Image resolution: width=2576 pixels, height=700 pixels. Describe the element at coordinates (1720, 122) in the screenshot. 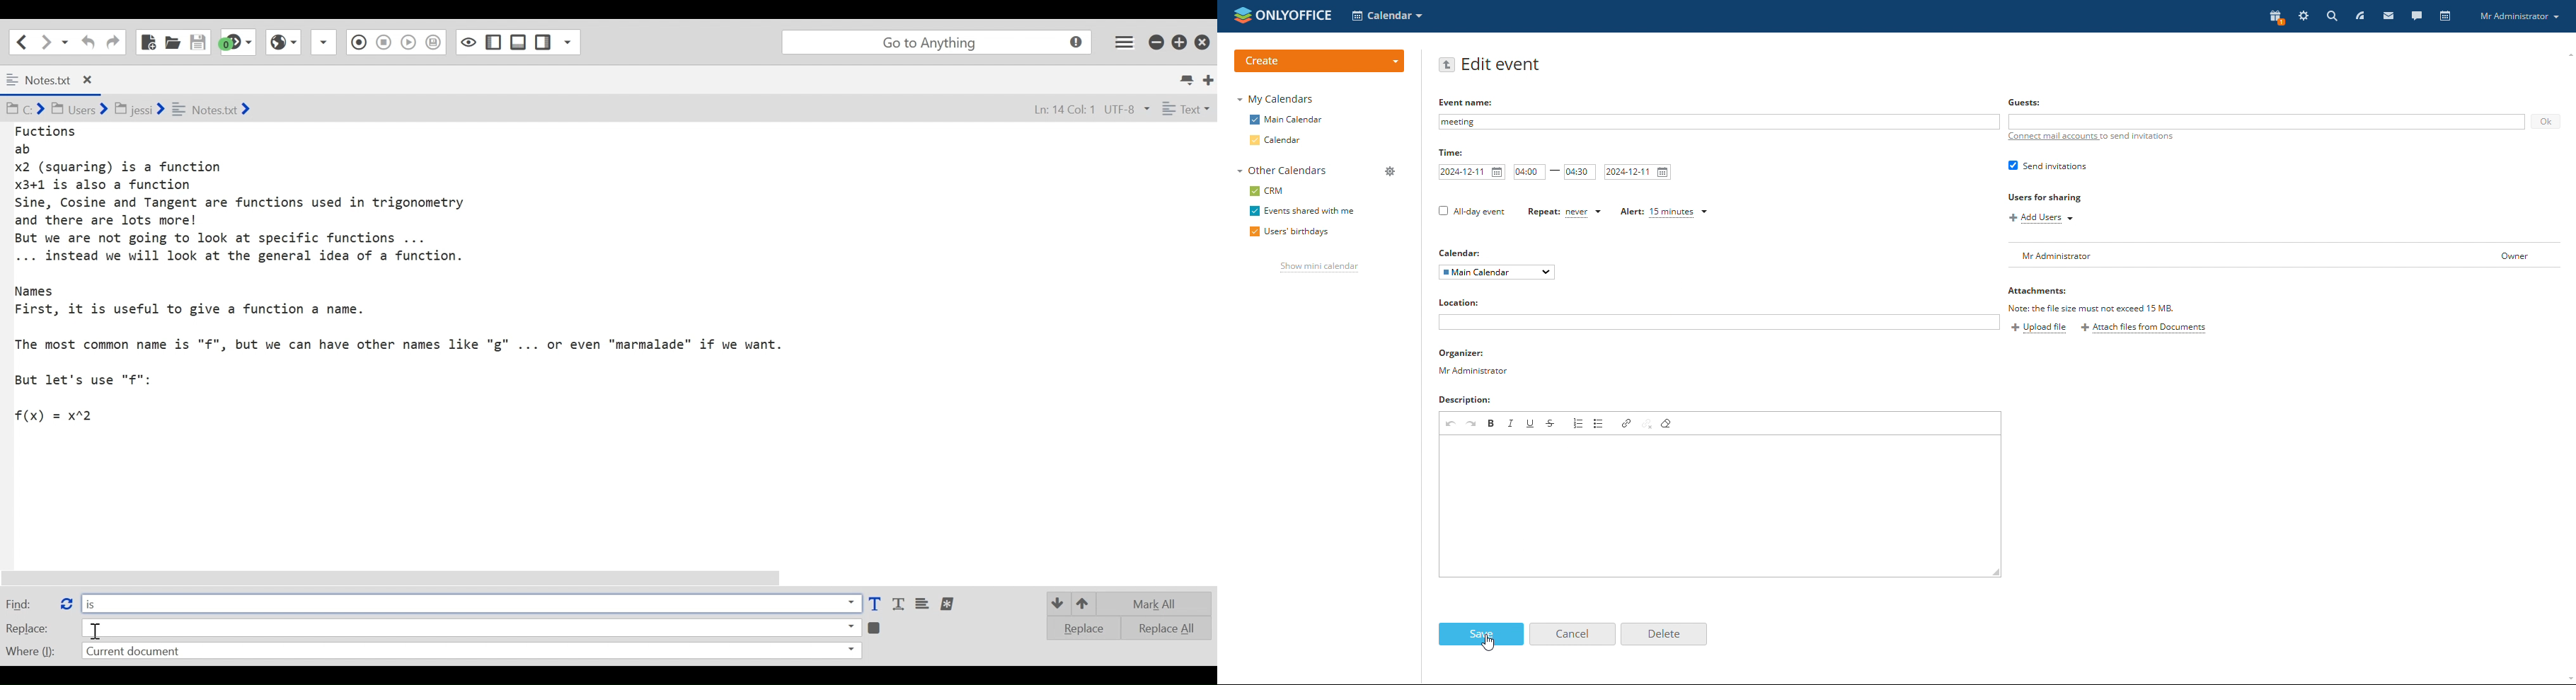

I see `event name` at that location.